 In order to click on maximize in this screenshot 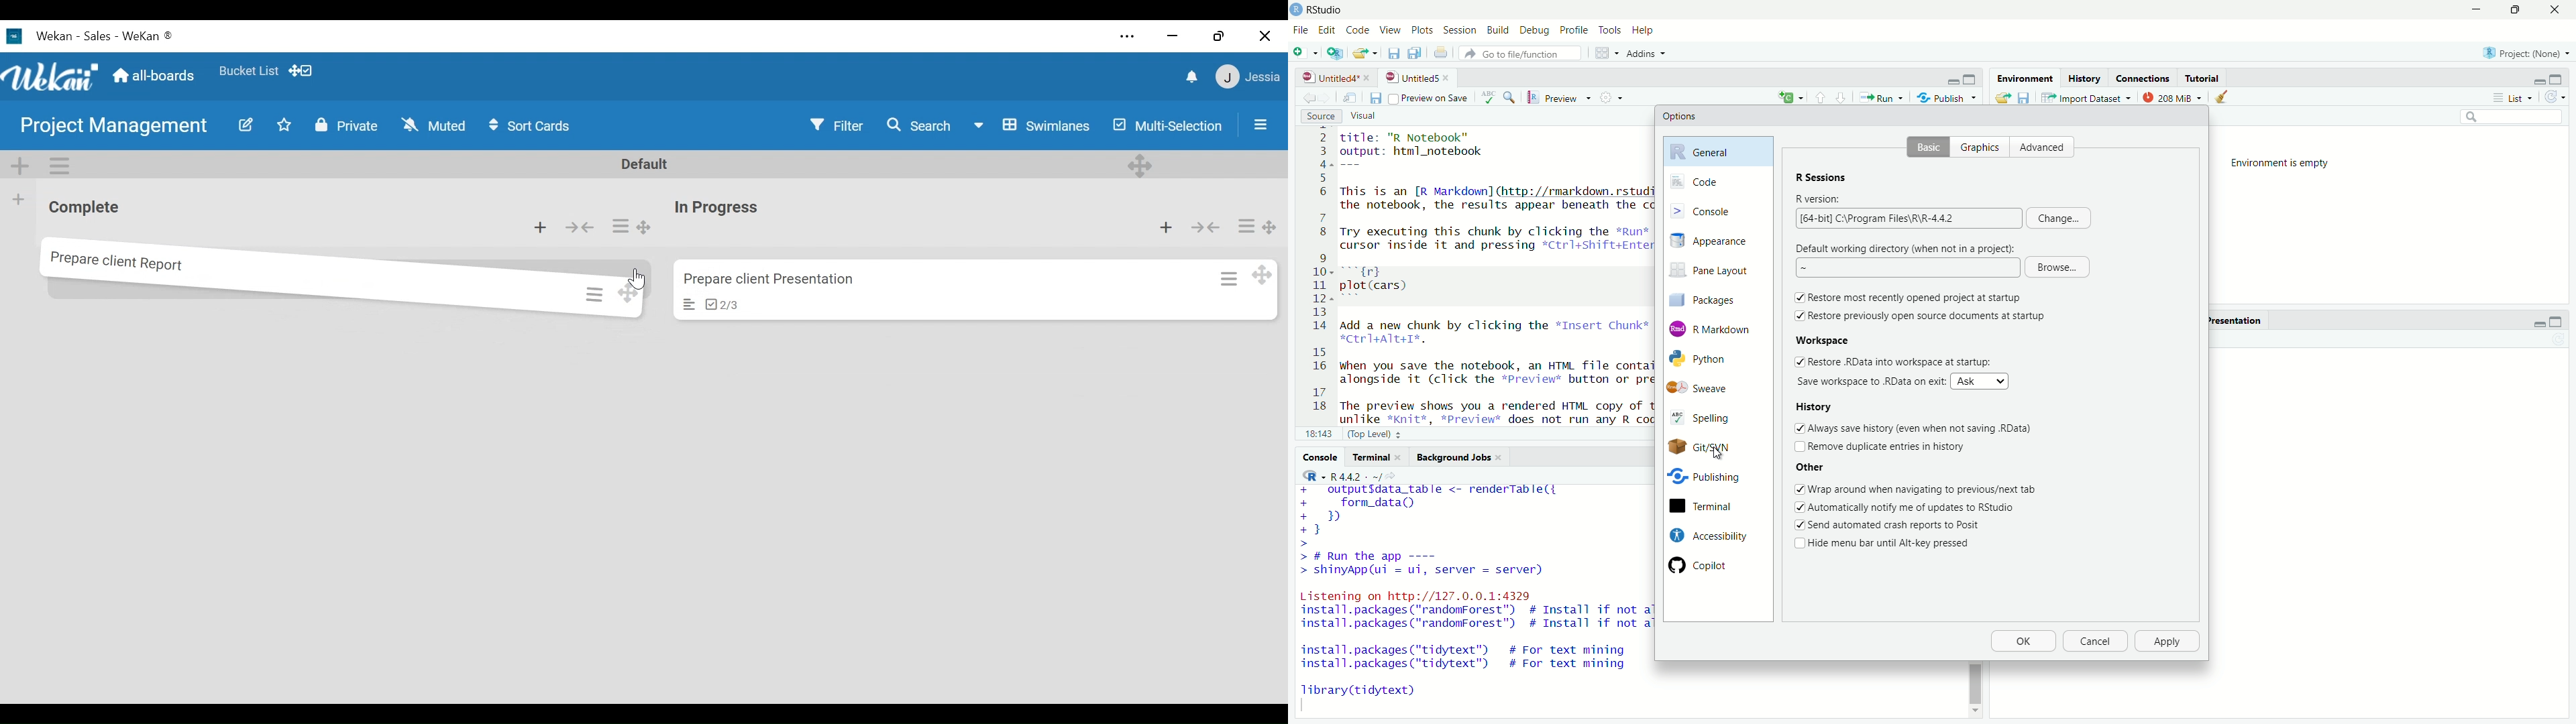, I will do `click(1972, 80)`.